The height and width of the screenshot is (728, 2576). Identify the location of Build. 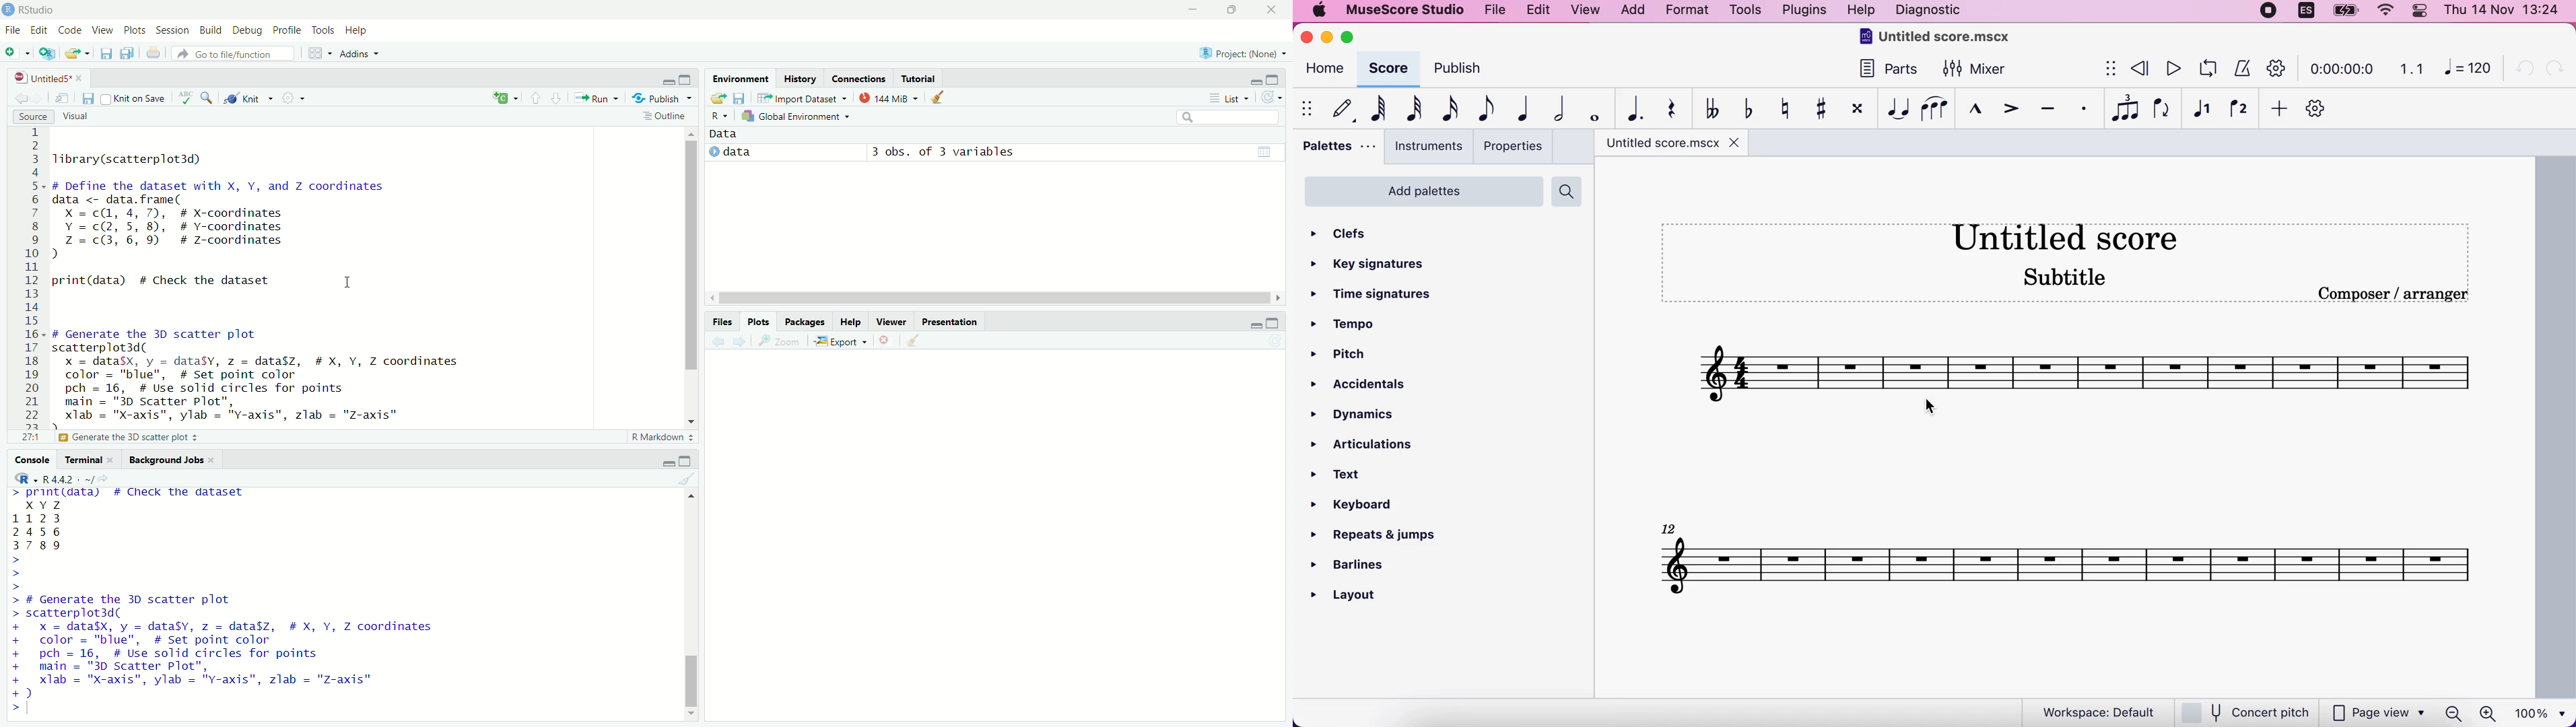
(210, 30).